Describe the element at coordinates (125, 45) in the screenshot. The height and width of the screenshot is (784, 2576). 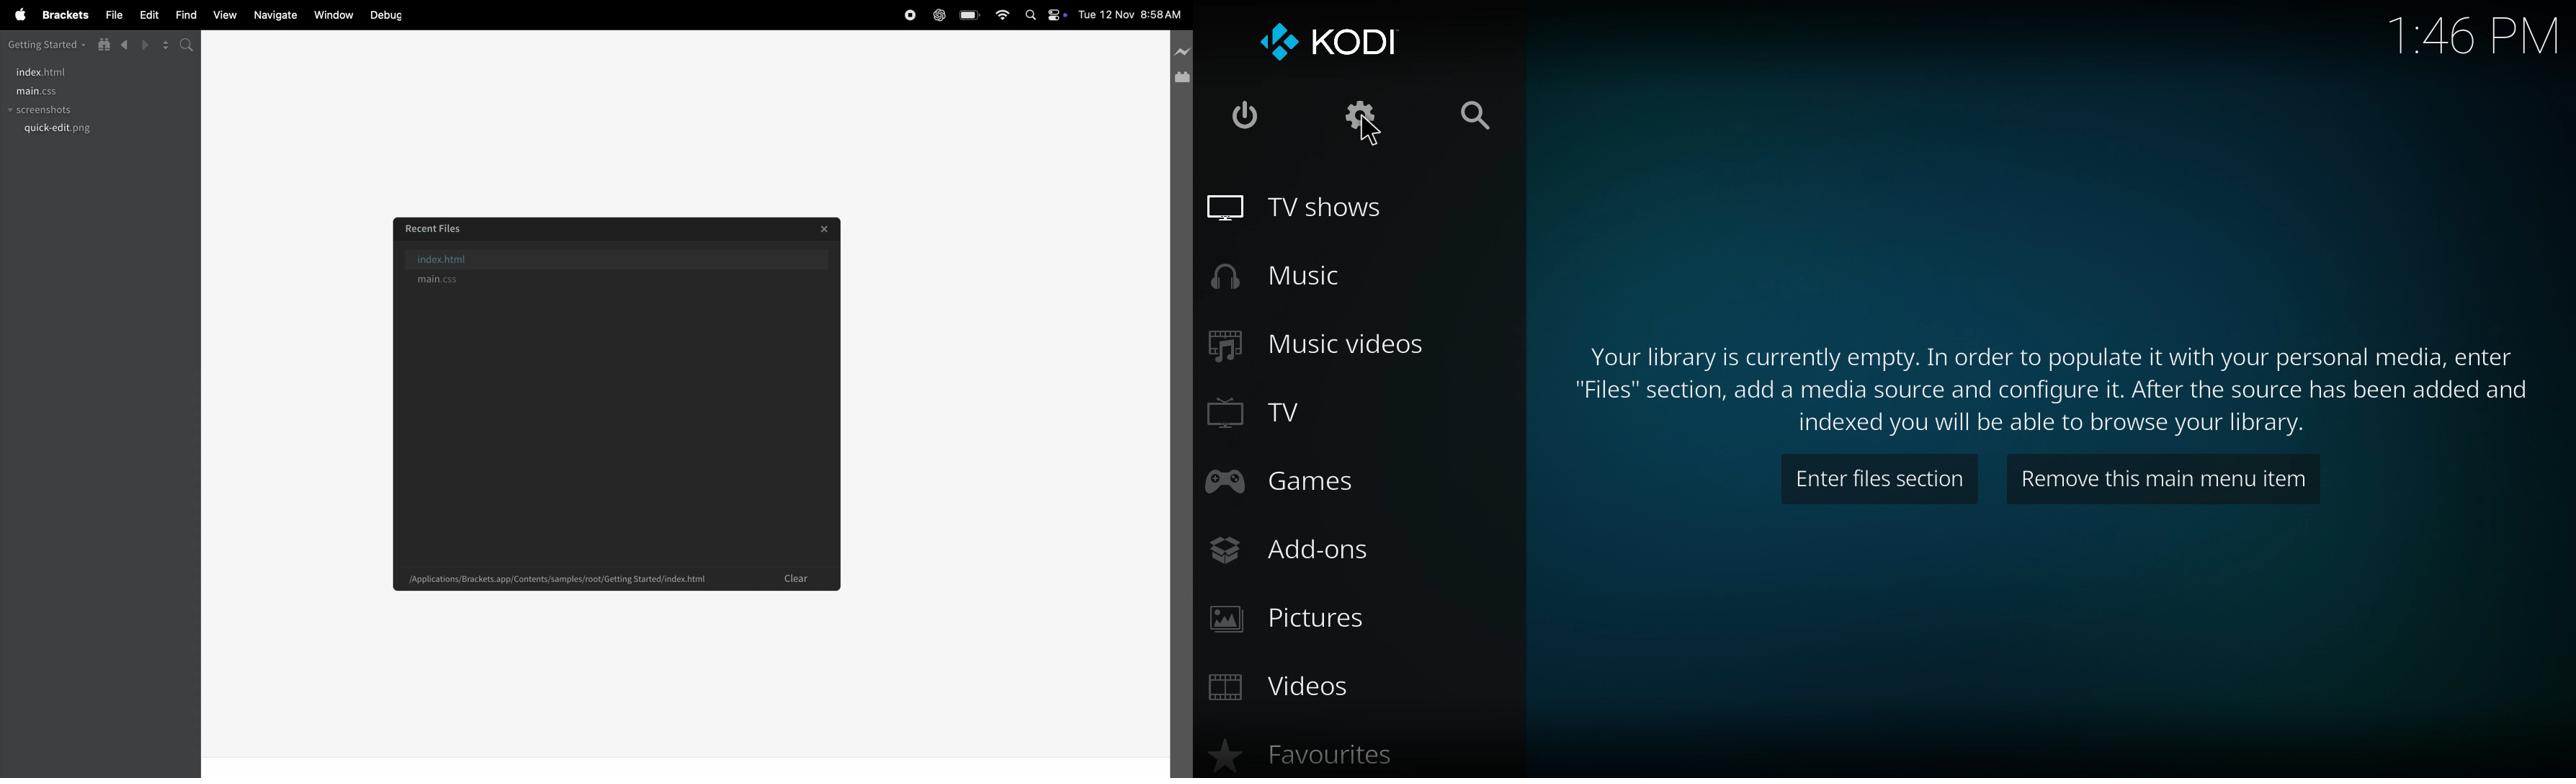
I see `backward` at that location.